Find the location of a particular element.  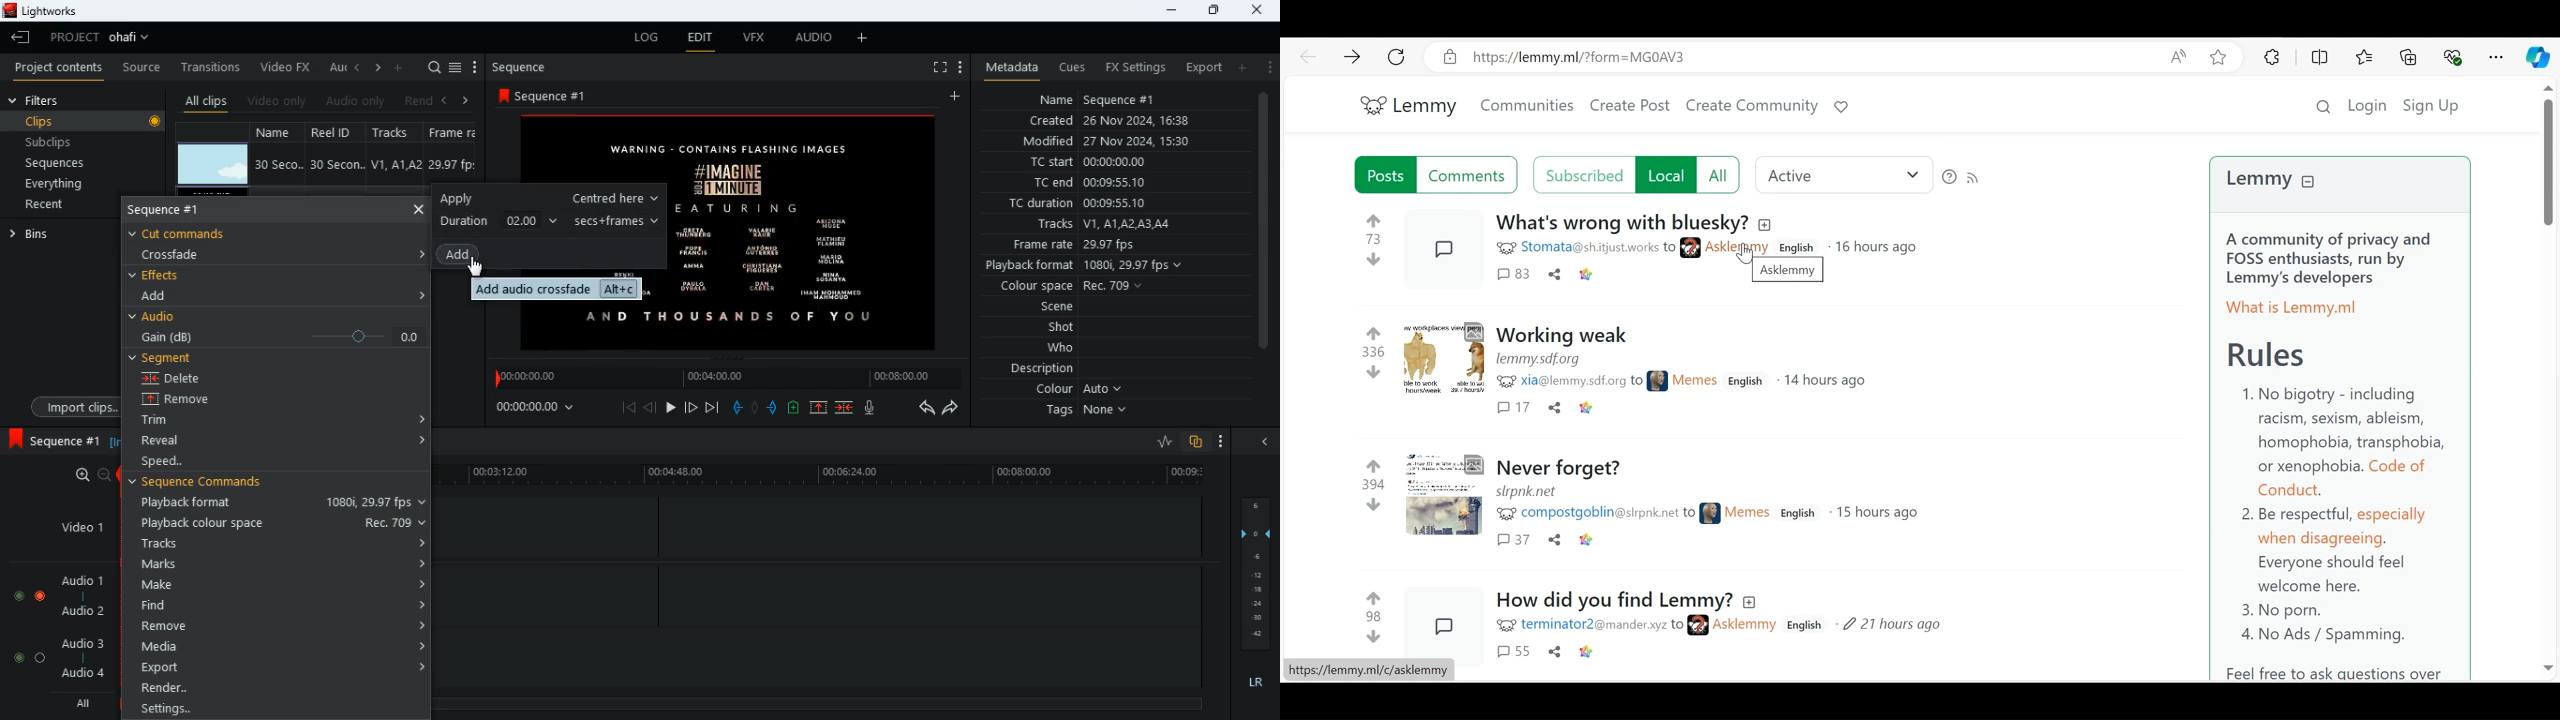

speed is located at coordinates (184, 462).